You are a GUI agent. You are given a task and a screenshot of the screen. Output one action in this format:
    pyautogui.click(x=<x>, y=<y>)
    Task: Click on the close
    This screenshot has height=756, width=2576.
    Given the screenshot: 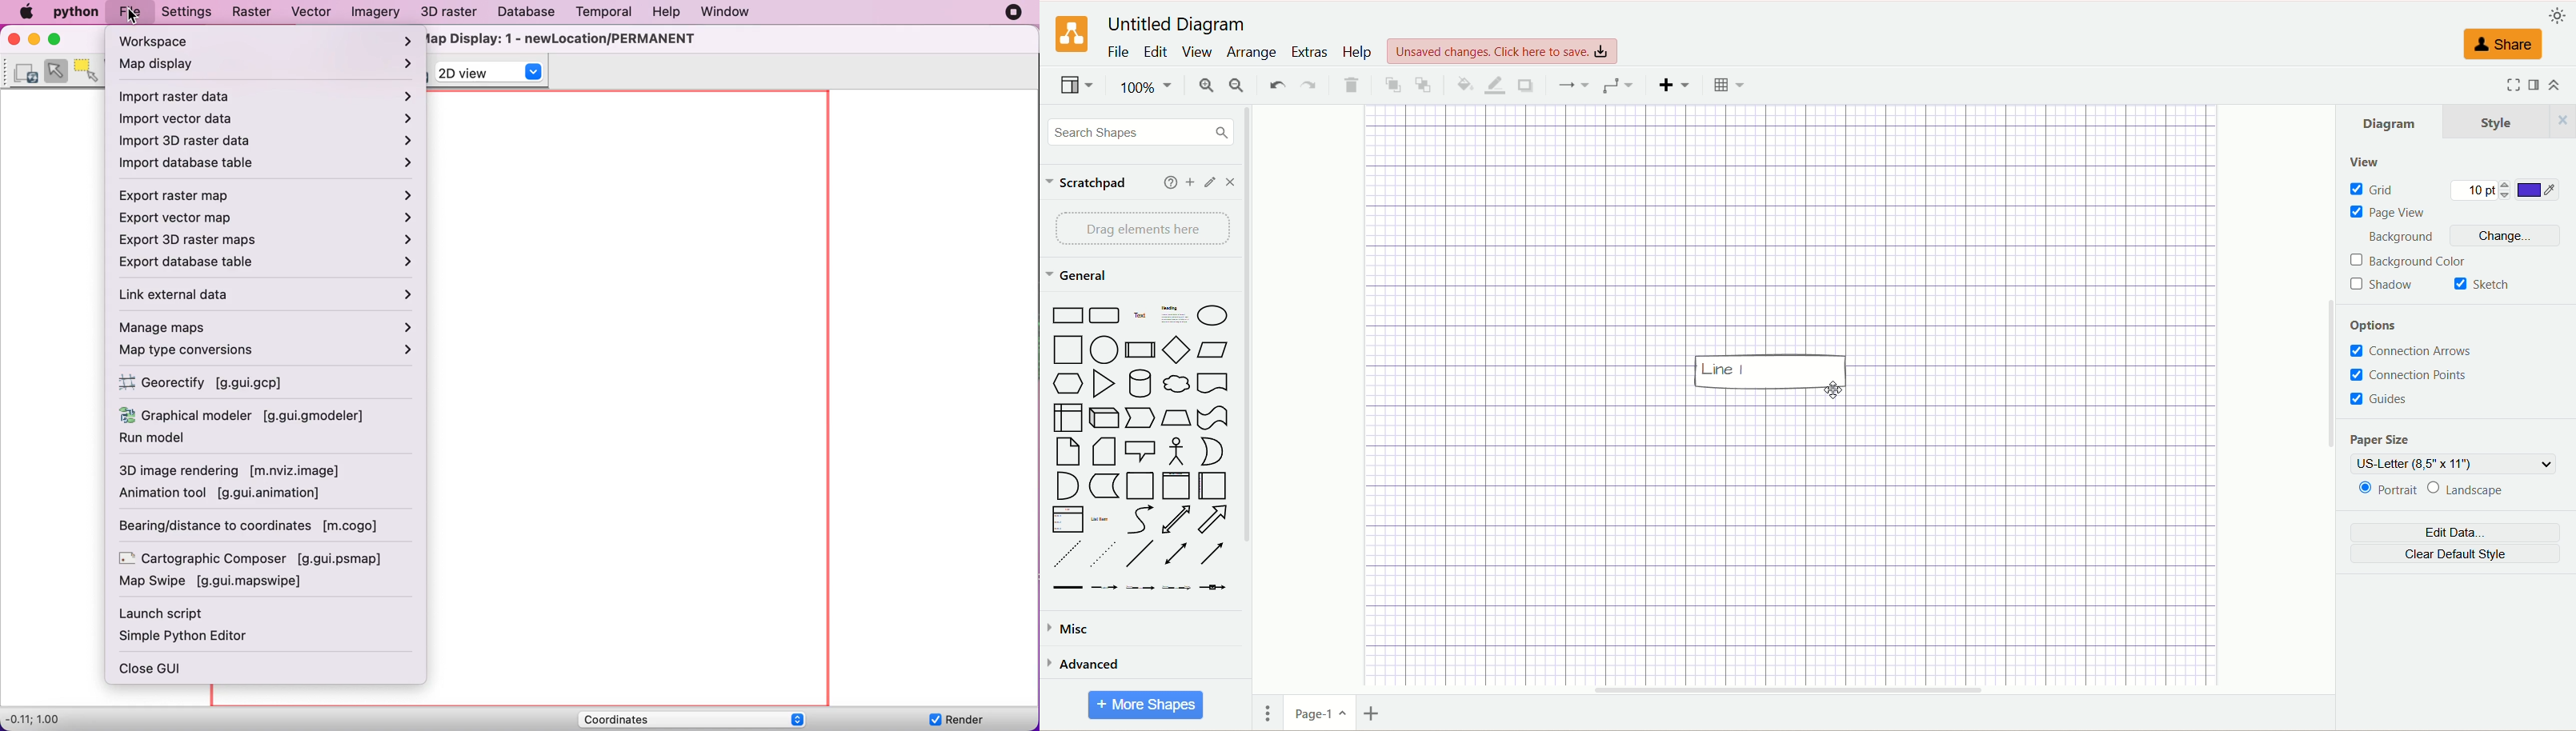 What is the action you would take?
    pyautogui.click(x=1230, y=182)
    